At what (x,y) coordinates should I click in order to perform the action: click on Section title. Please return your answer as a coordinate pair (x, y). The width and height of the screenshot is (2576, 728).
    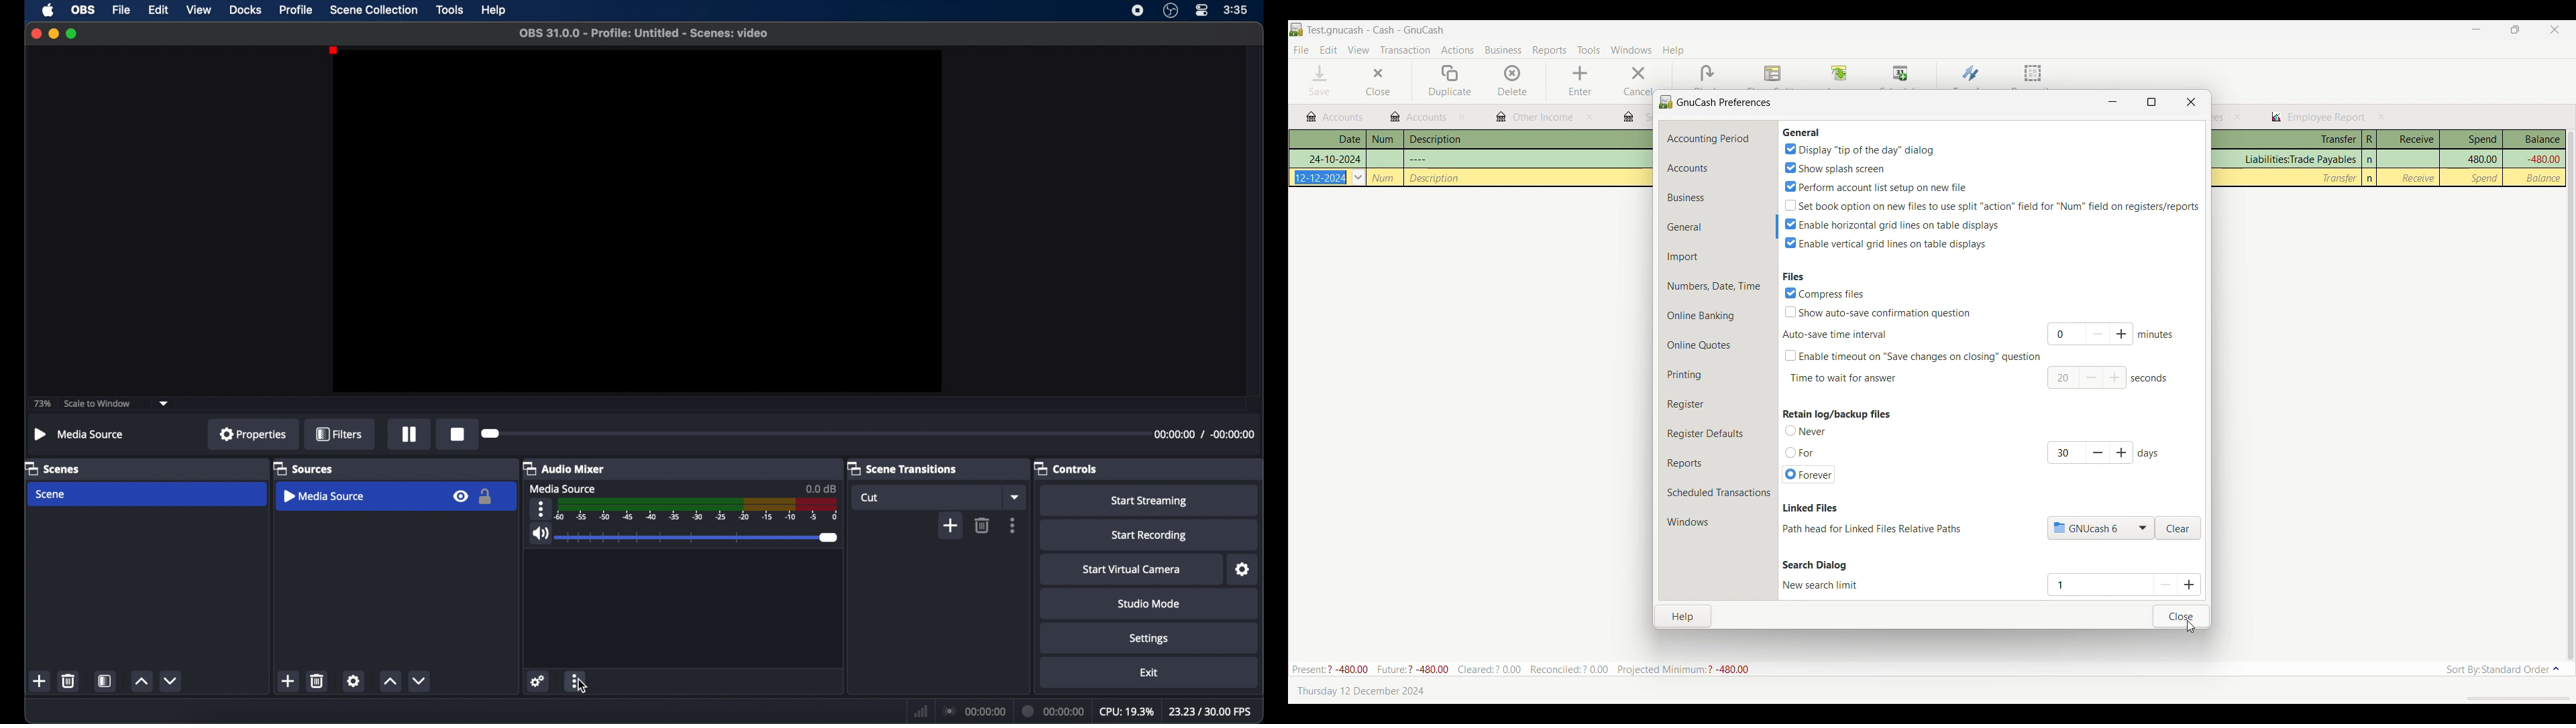
    Looking at the image, I should click on (1815, 565).